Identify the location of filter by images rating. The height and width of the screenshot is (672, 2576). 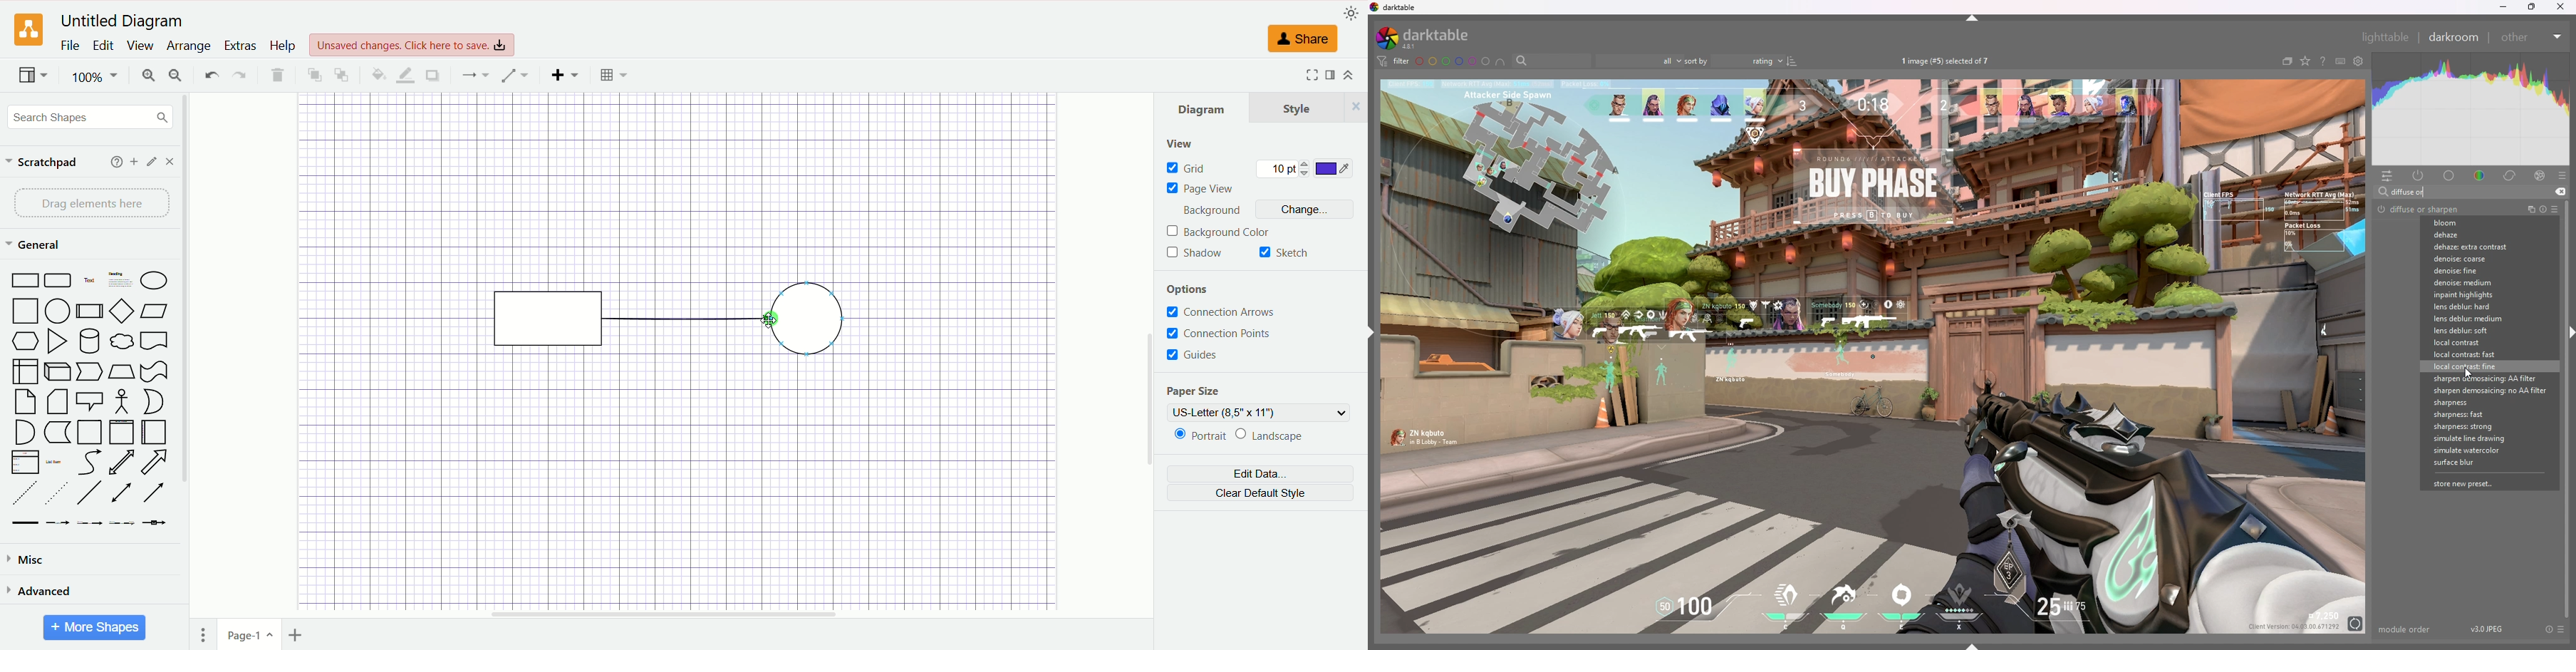
(1639, 61).